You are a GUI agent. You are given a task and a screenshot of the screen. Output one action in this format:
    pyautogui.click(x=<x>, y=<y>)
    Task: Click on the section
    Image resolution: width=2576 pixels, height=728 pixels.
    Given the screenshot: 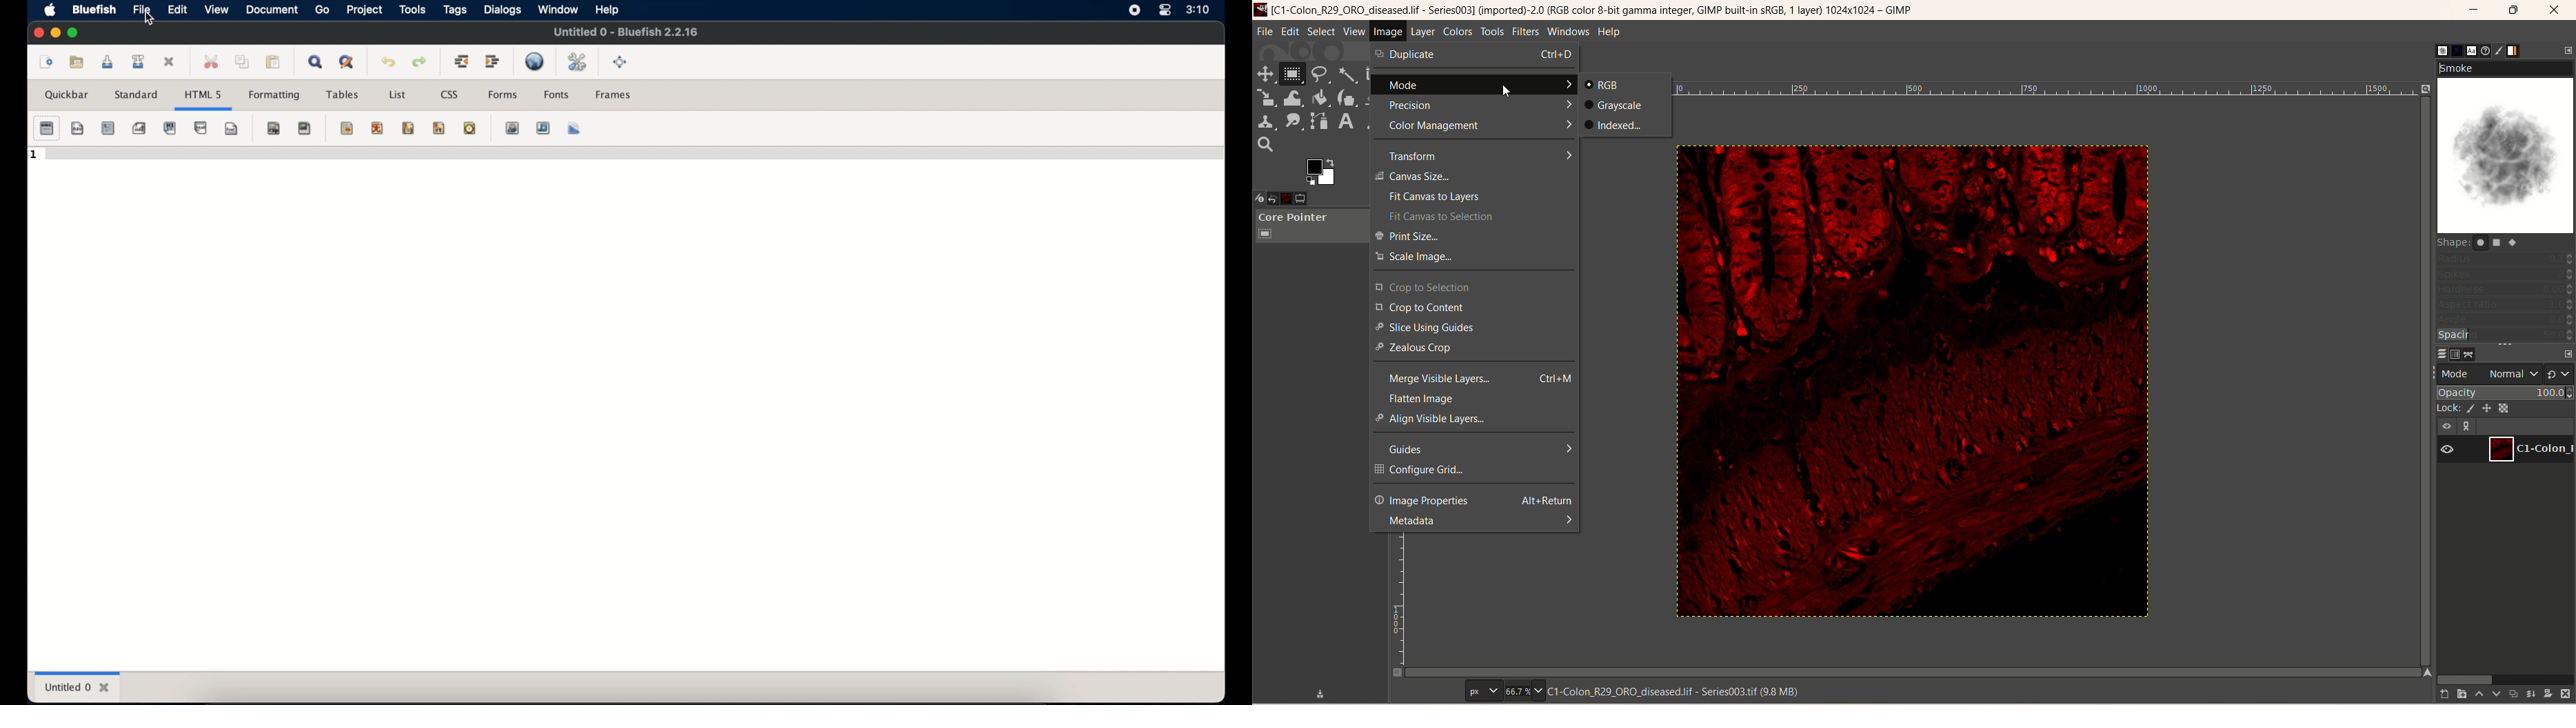 What is the action you would take?
    pyautogui.click(x=46, y=129)
    